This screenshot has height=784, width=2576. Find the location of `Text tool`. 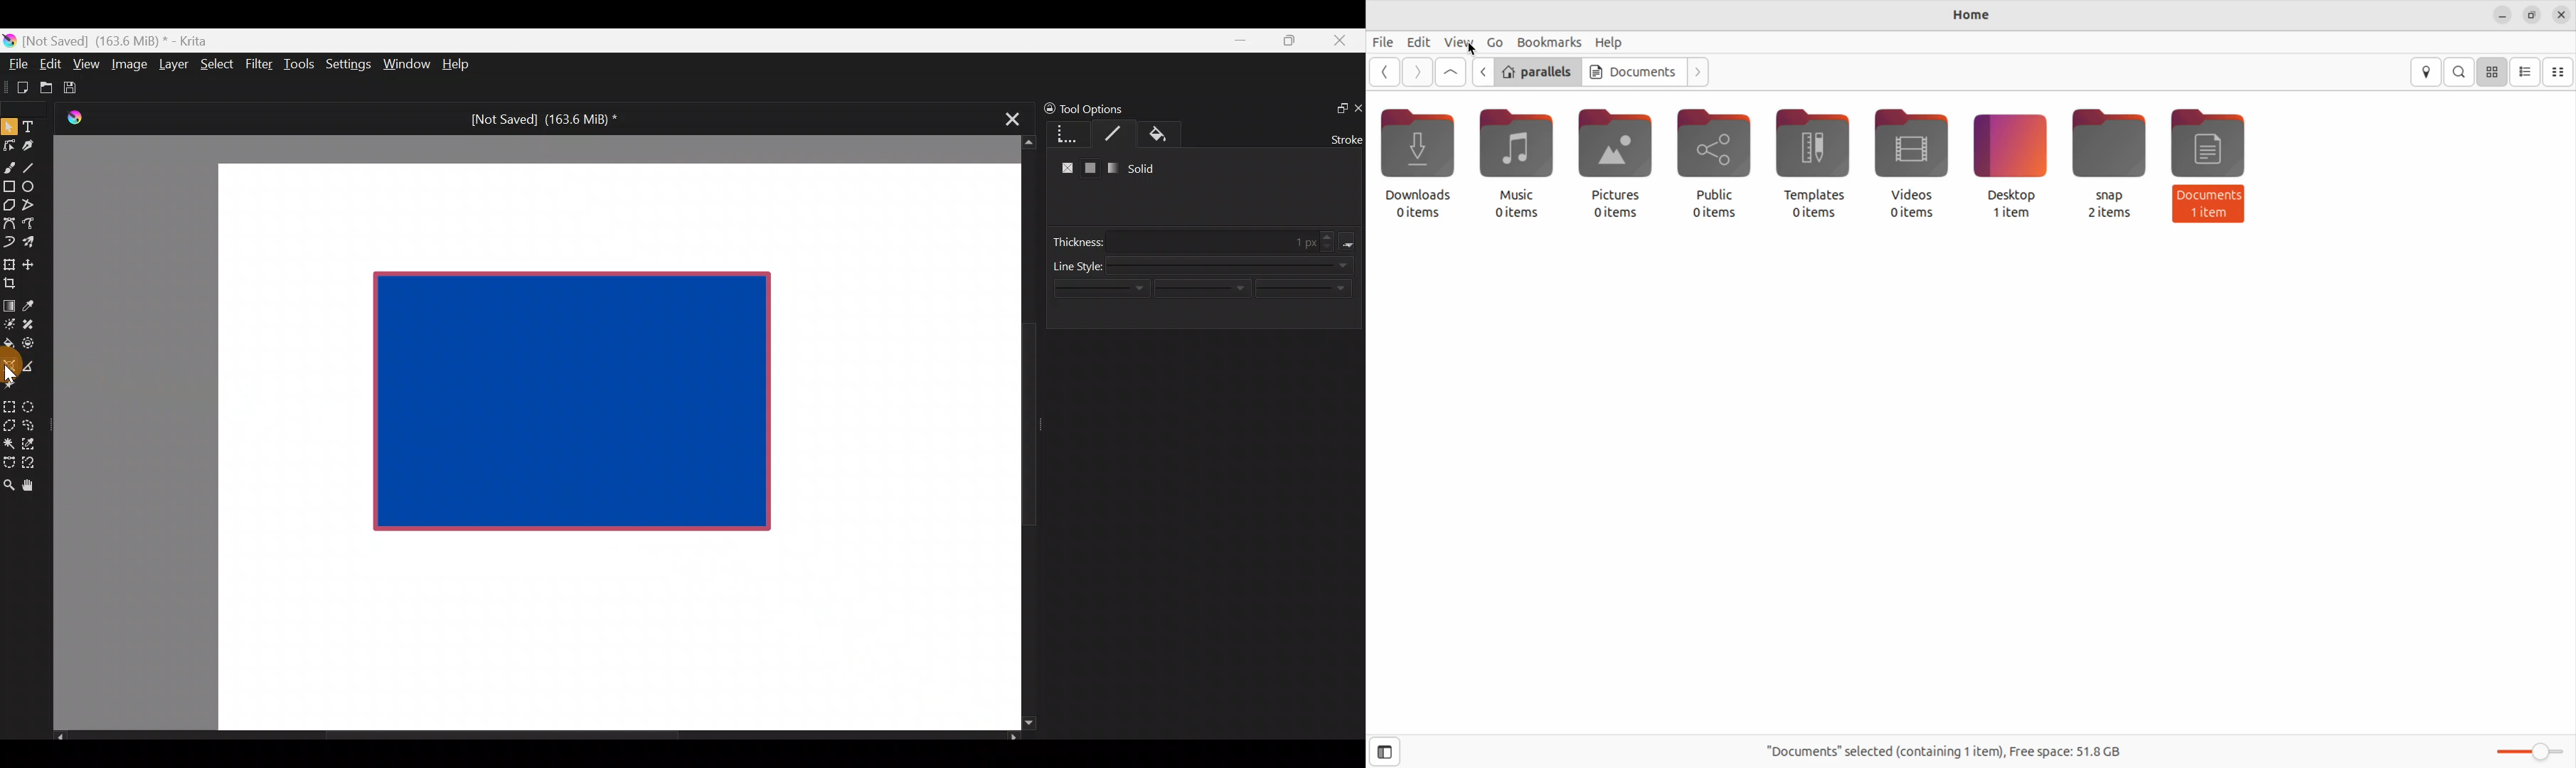

Text tool is located at coordinates (36, 126).